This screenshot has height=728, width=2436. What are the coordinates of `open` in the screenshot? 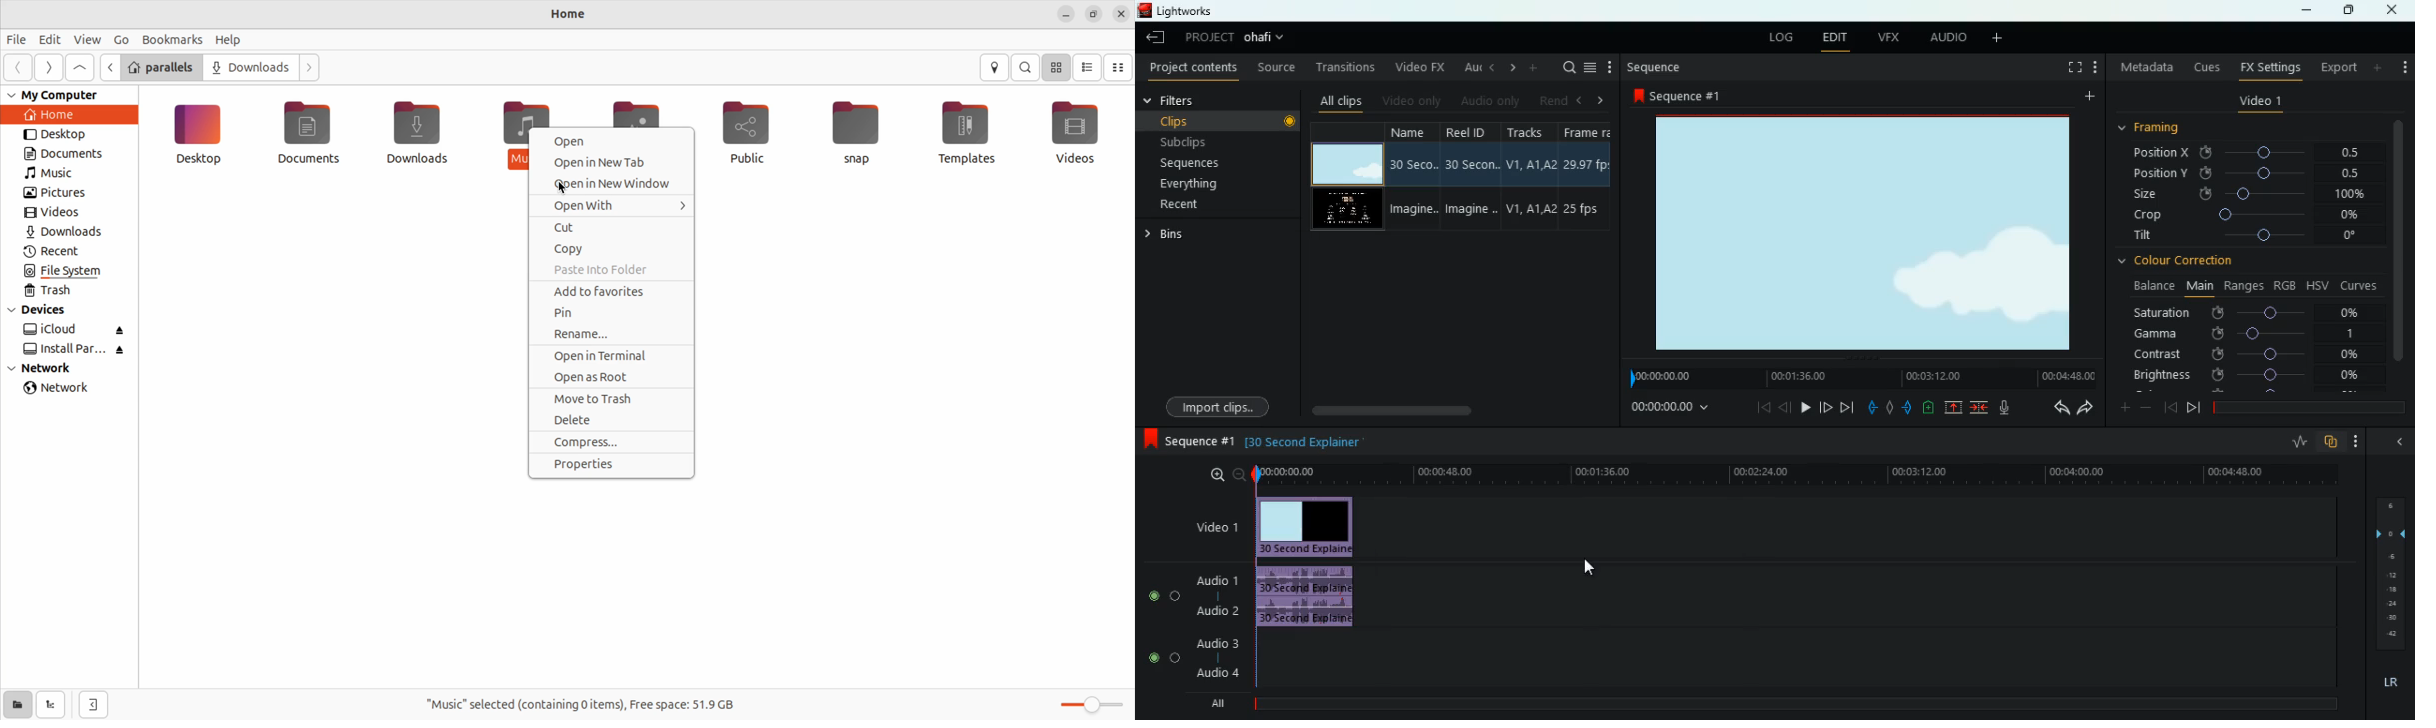 It's located at (611, 141).